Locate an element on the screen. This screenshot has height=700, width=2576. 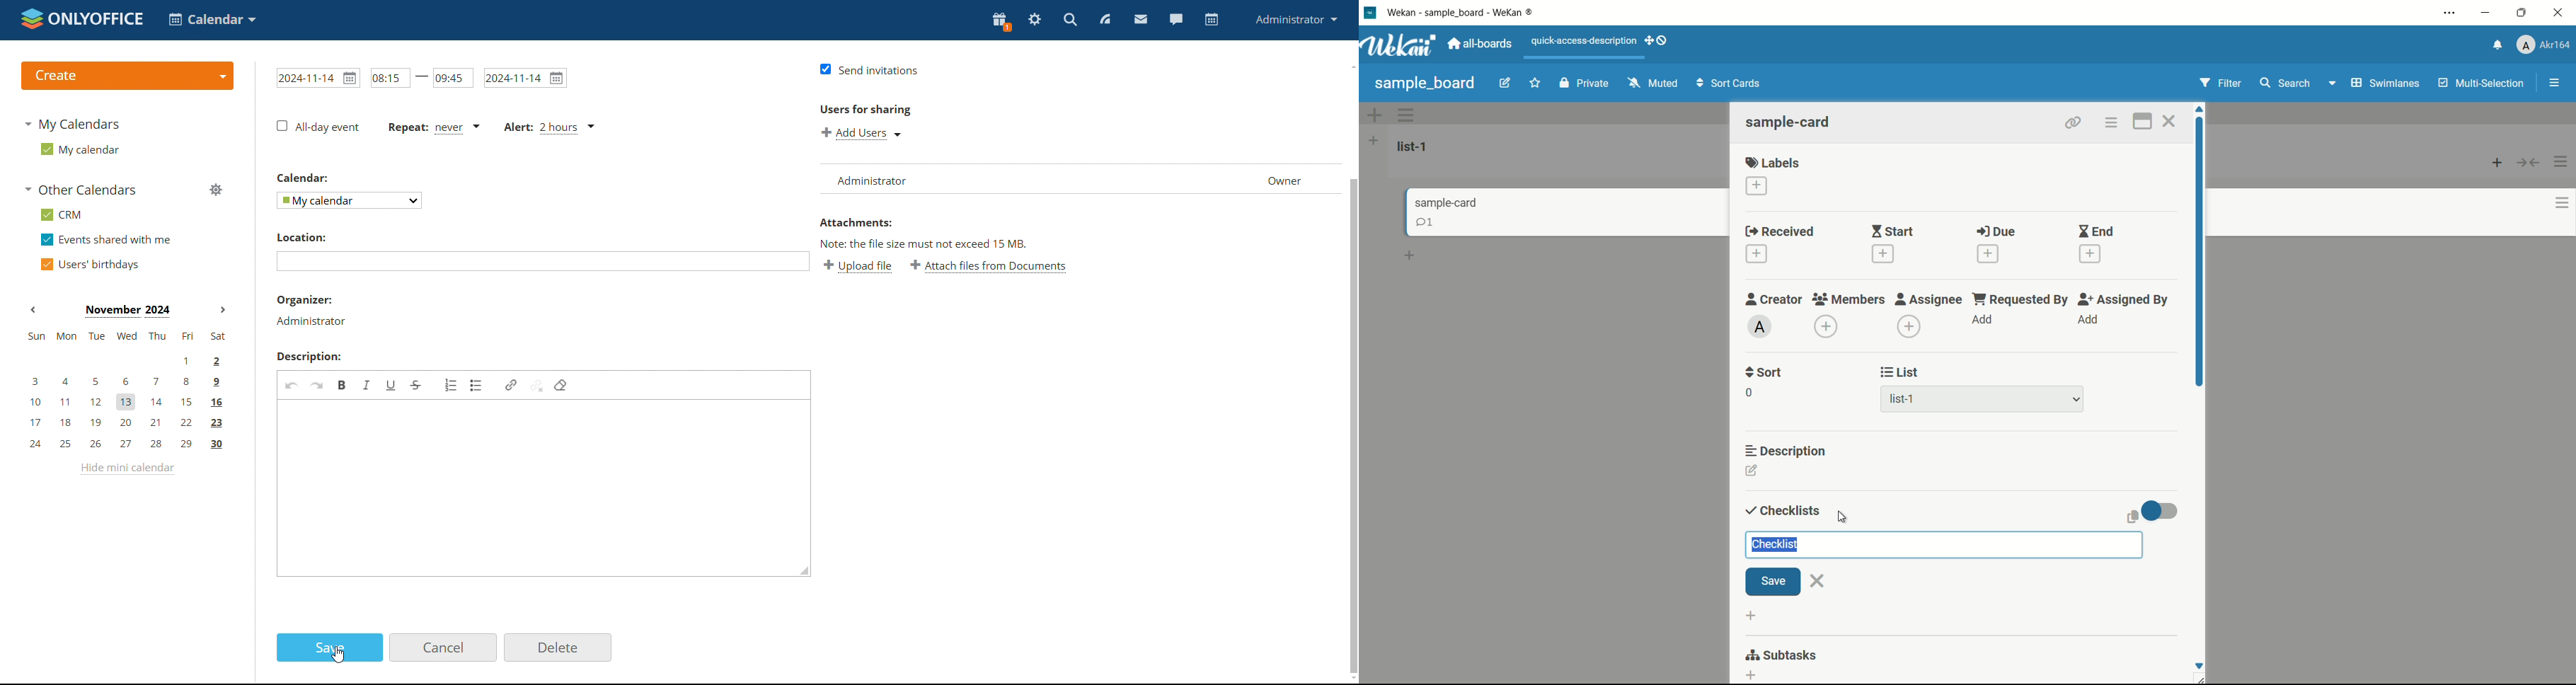
assignee is located at coordinates (1929, 301).